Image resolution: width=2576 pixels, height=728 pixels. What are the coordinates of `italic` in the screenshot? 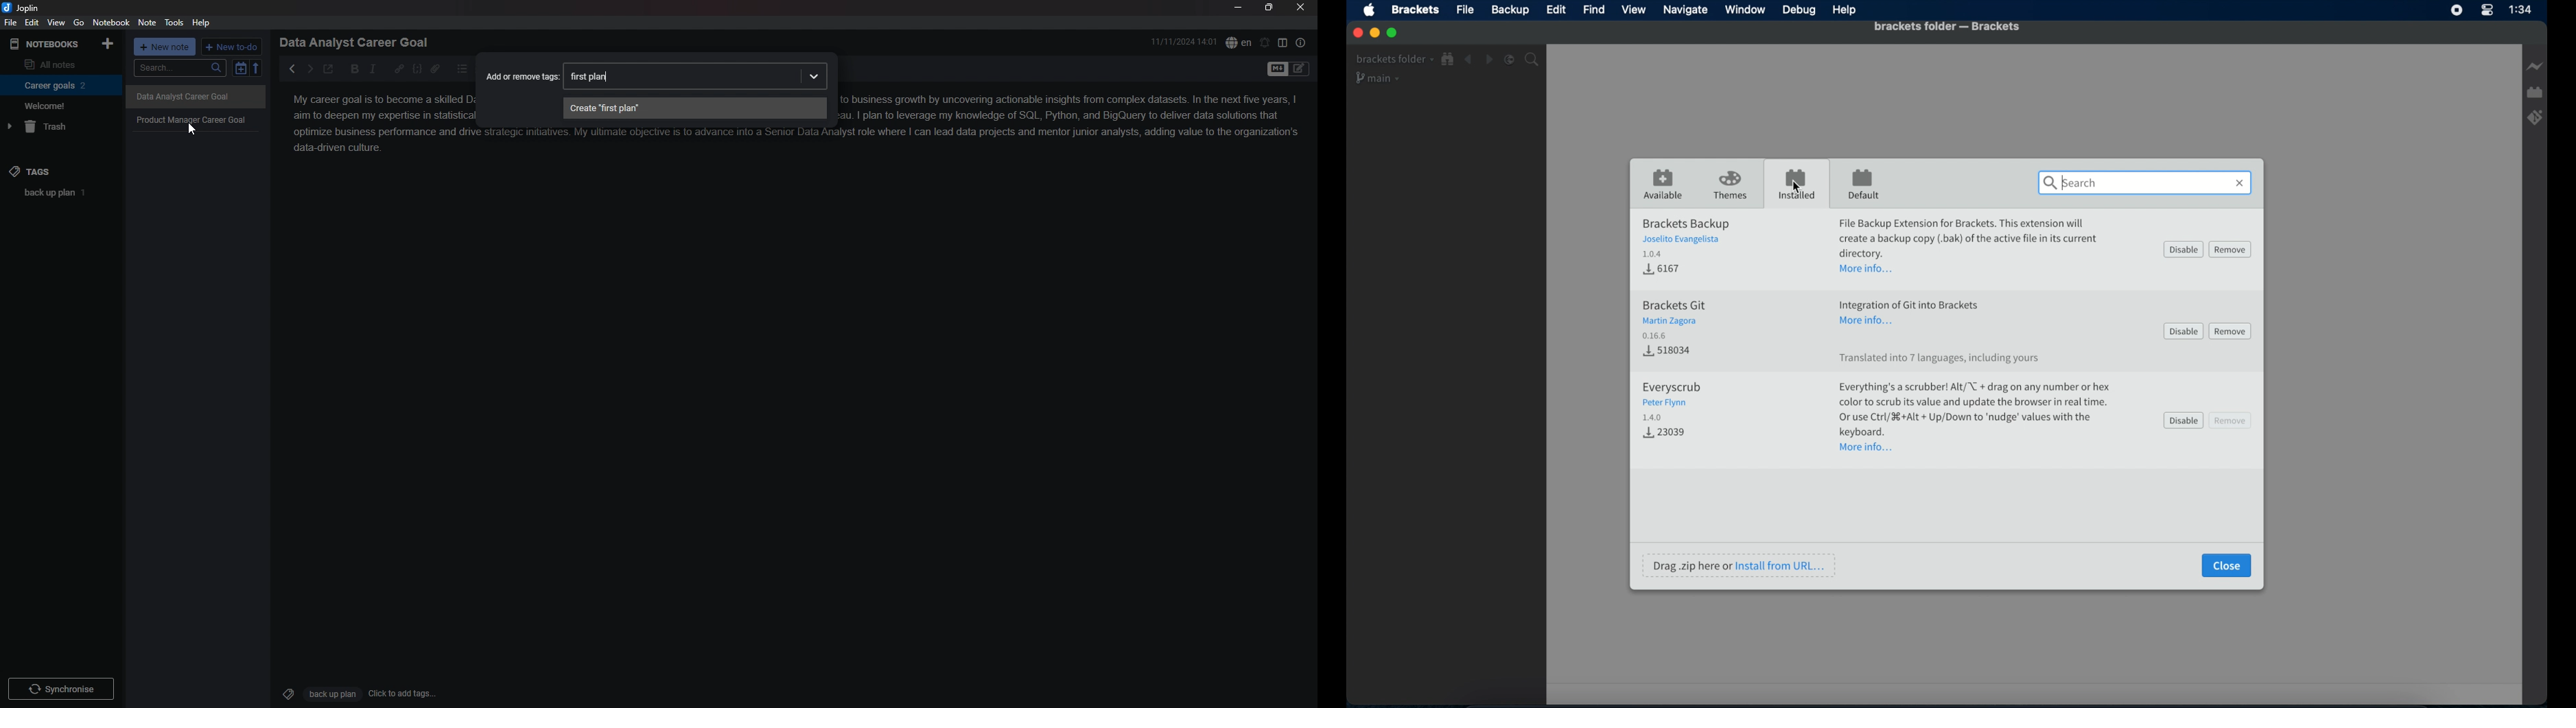 It's located at (373, 69).